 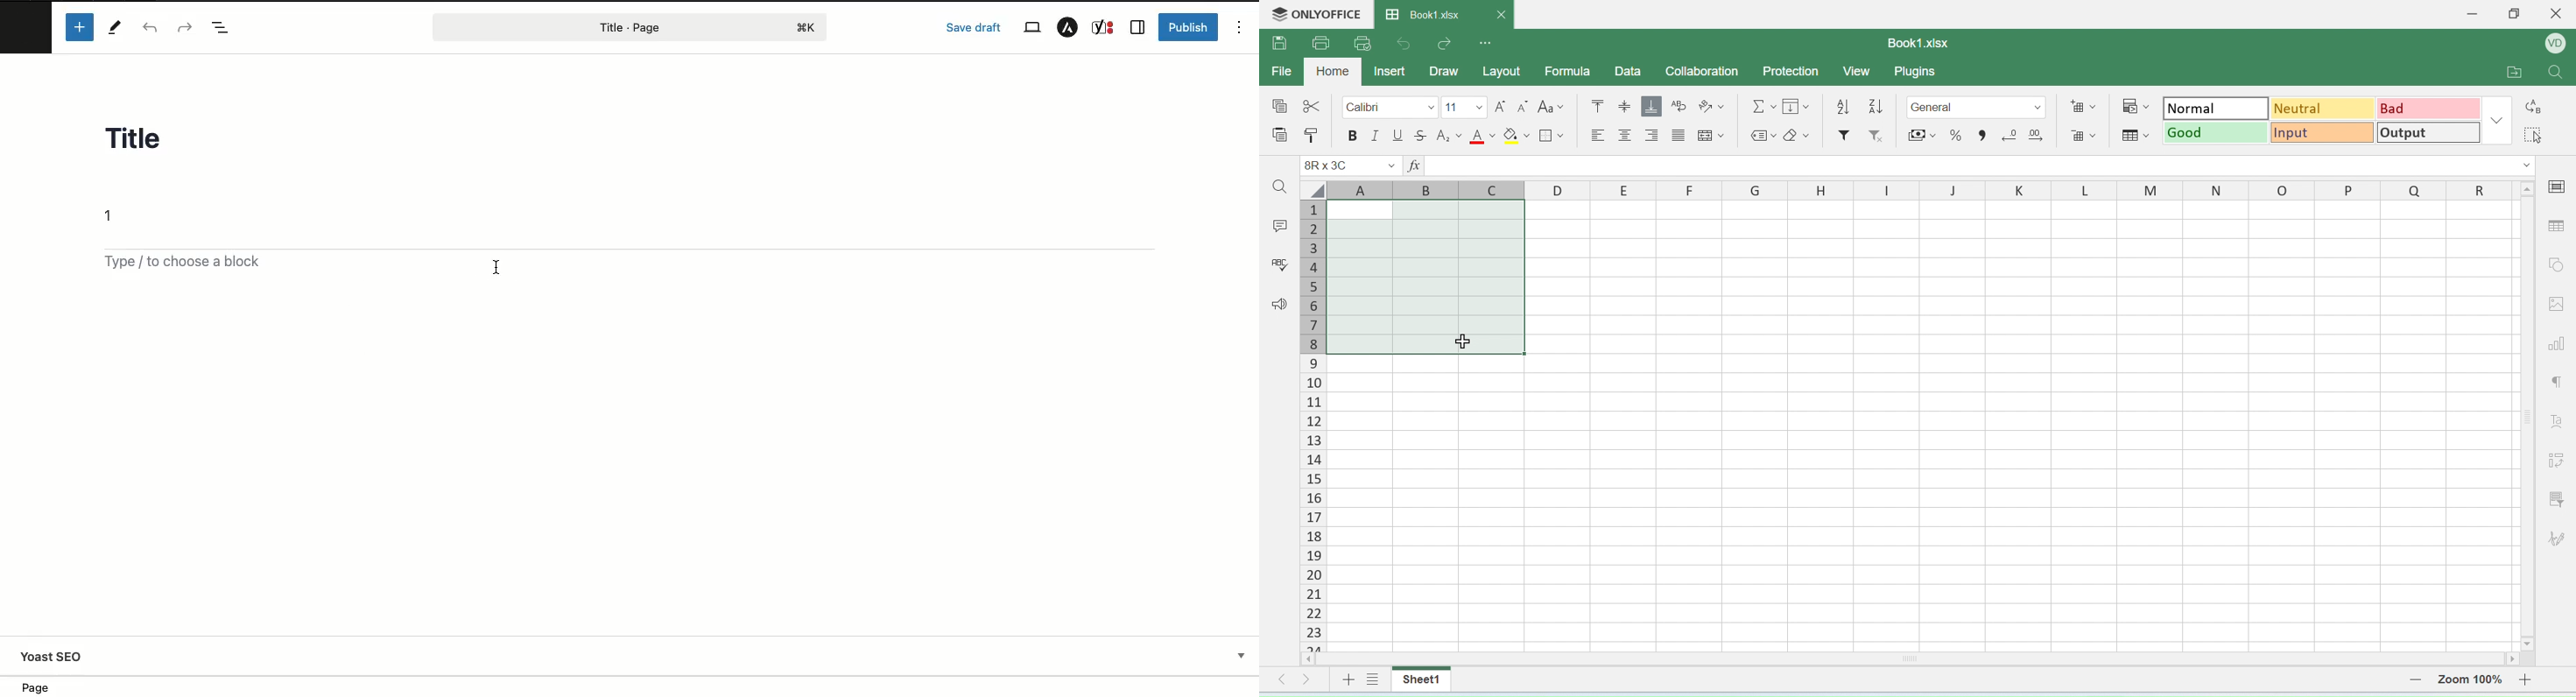 I want to click on filter, so click(x=1844, y=135).